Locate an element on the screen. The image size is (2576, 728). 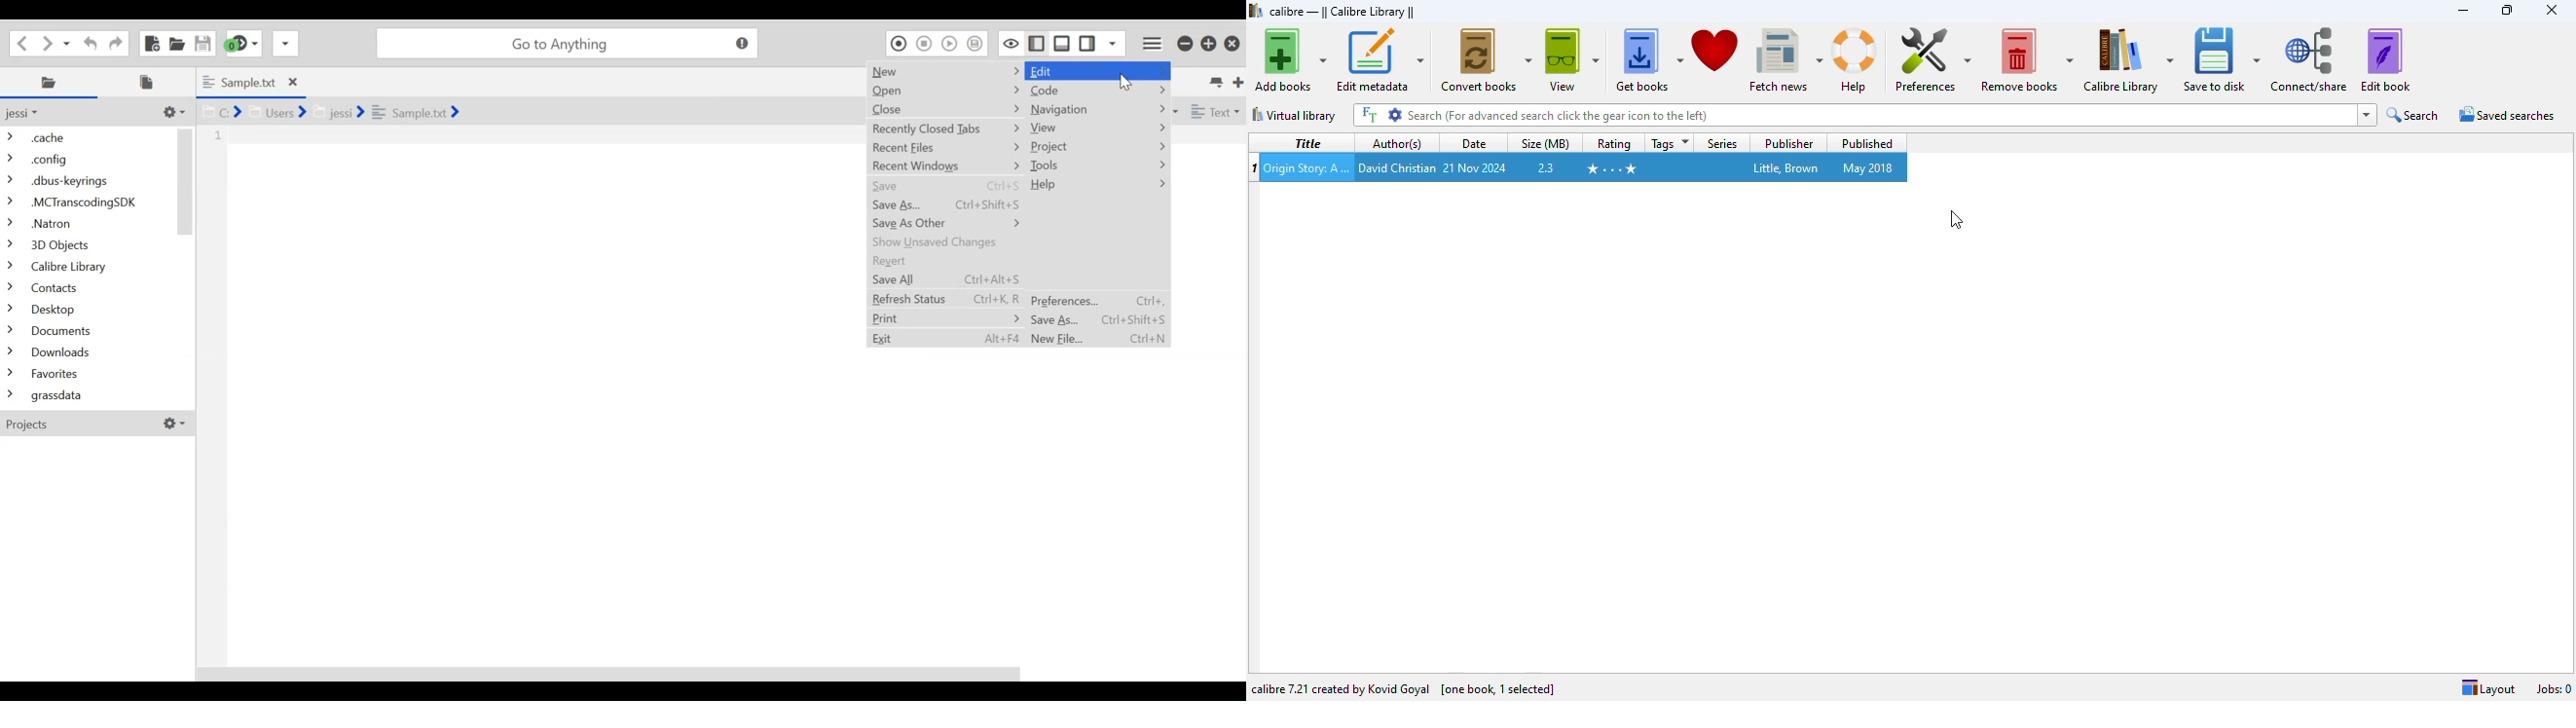
size (MB) is located at coordinates (1544, 143).